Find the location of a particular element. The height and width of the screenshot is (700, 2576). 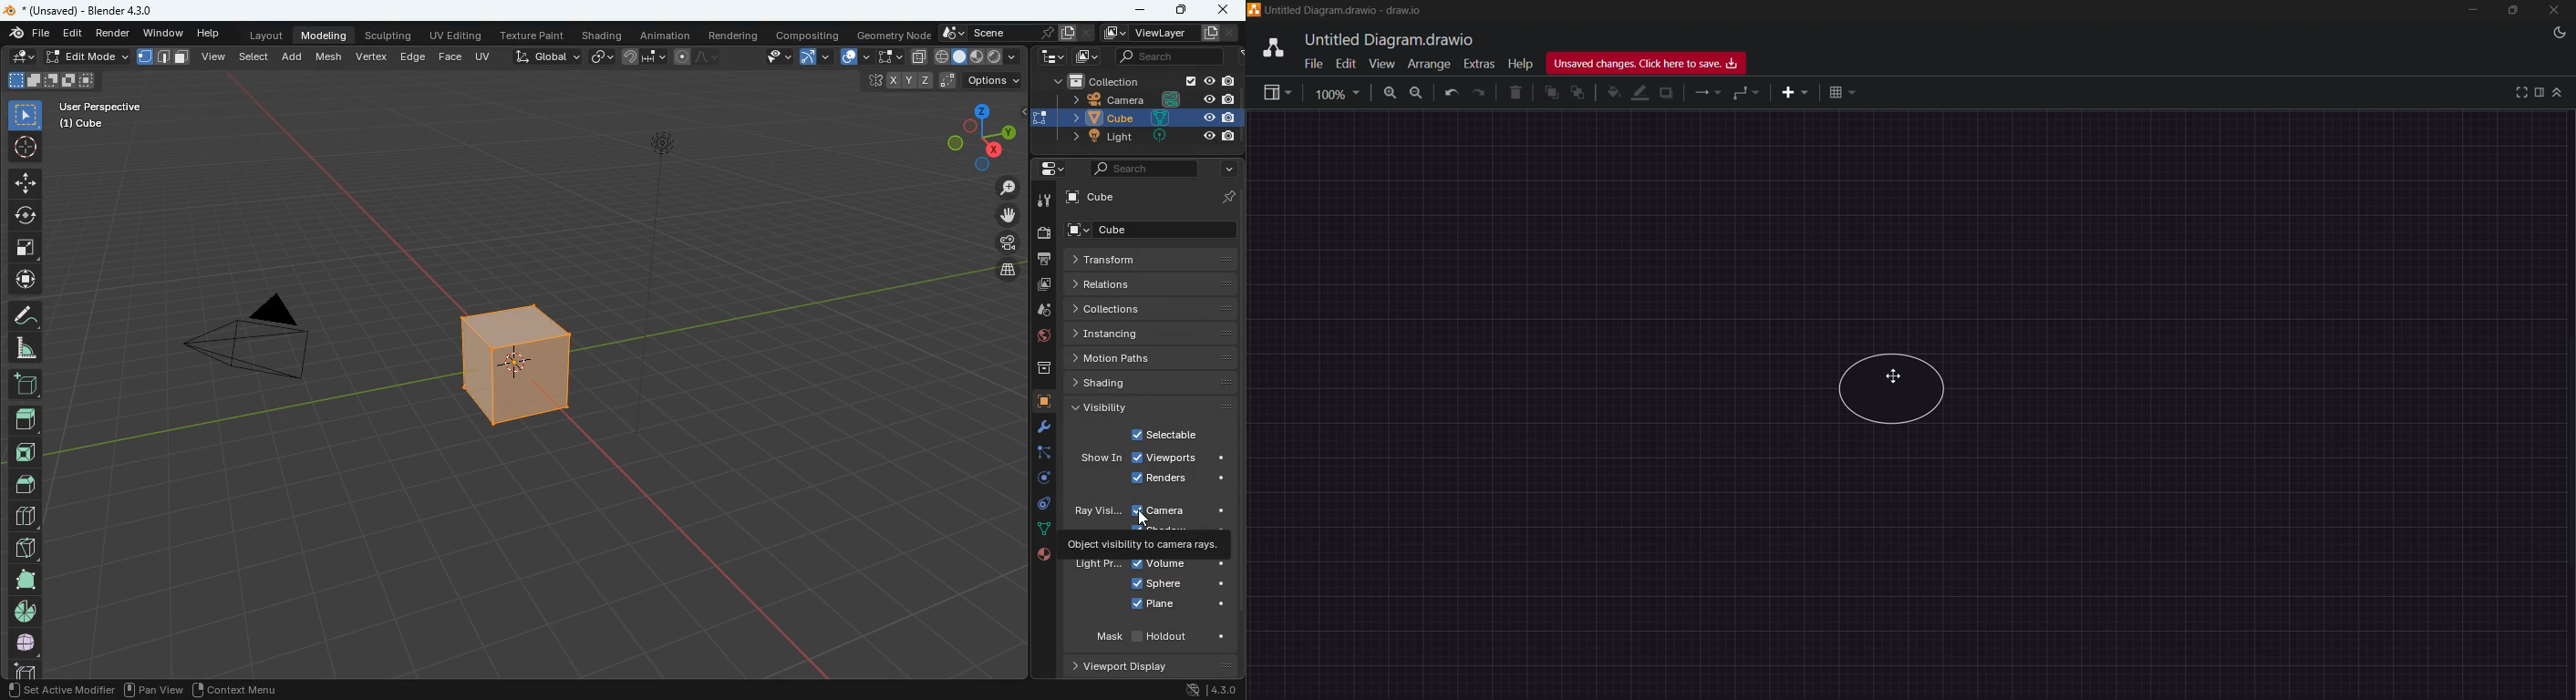

zoom in is located at coordinates (1391, 94).